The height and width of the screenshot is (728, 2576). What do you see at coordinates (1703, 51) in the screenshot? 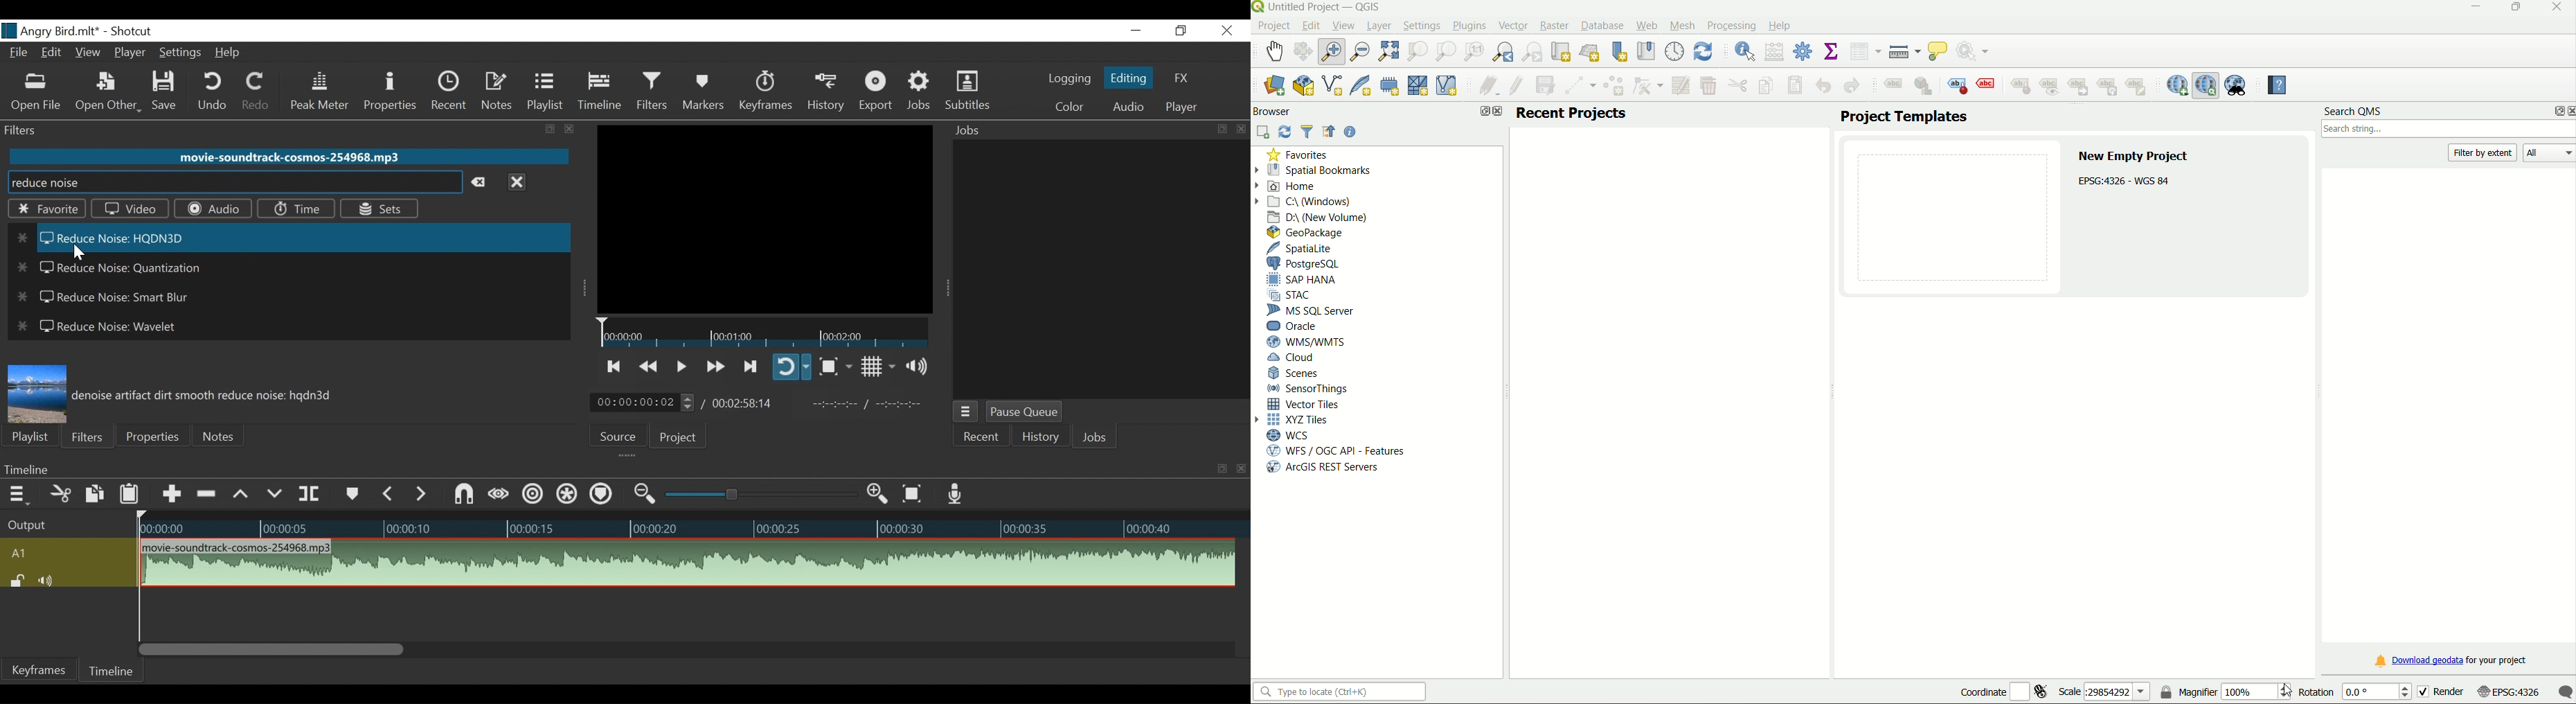
I see `refresh` at bounding box center [1703, 51].